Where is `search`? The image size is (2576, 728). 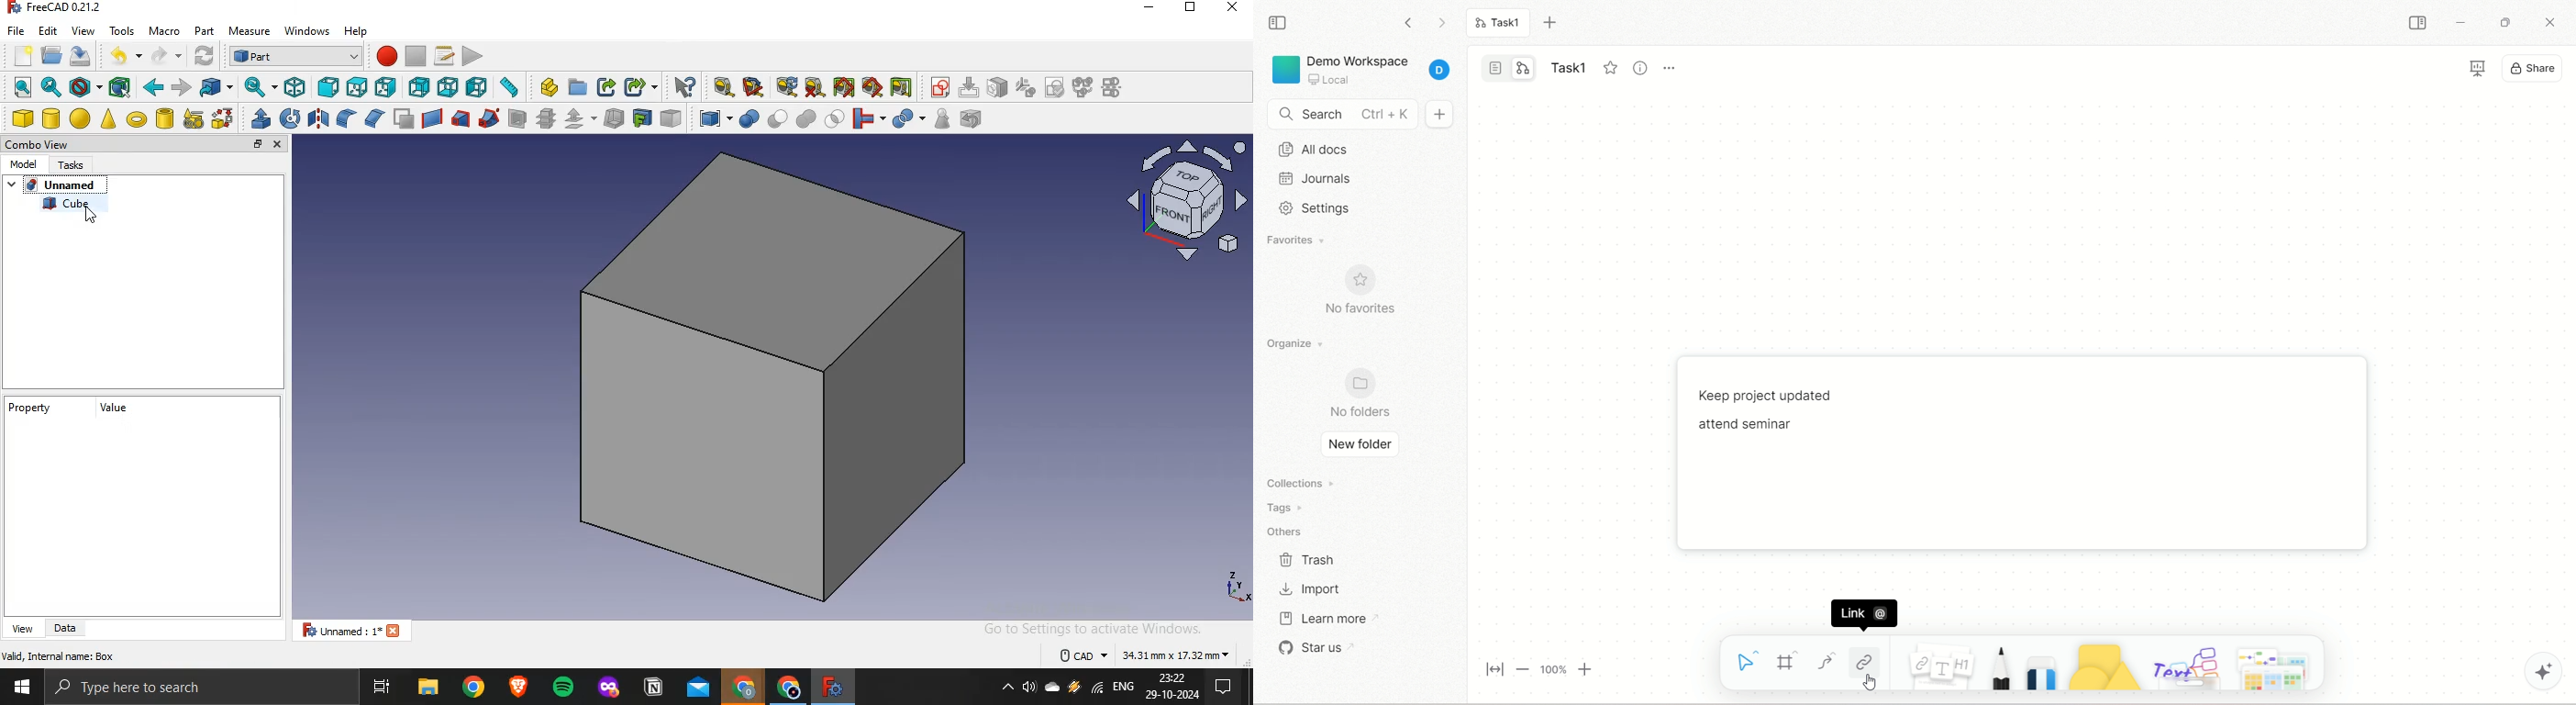
search is located at coordinates (1343, 115).